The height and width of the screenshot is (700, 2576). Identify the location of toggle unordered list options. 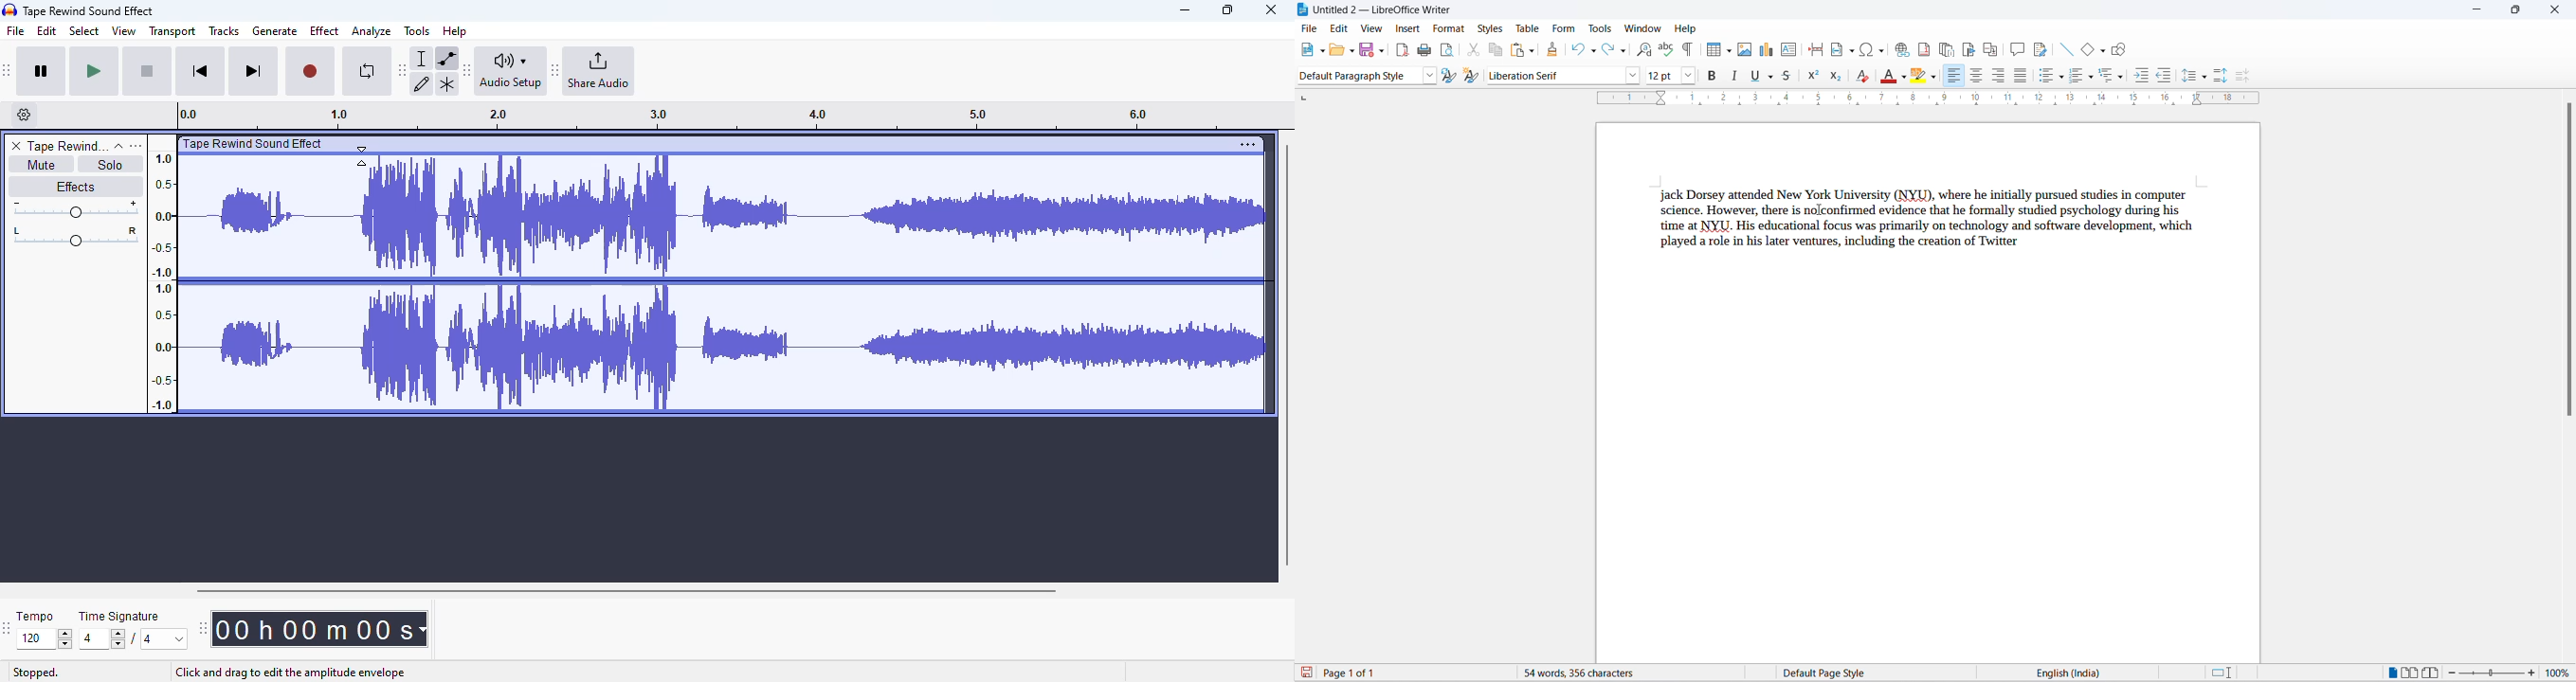
(2062, 79).